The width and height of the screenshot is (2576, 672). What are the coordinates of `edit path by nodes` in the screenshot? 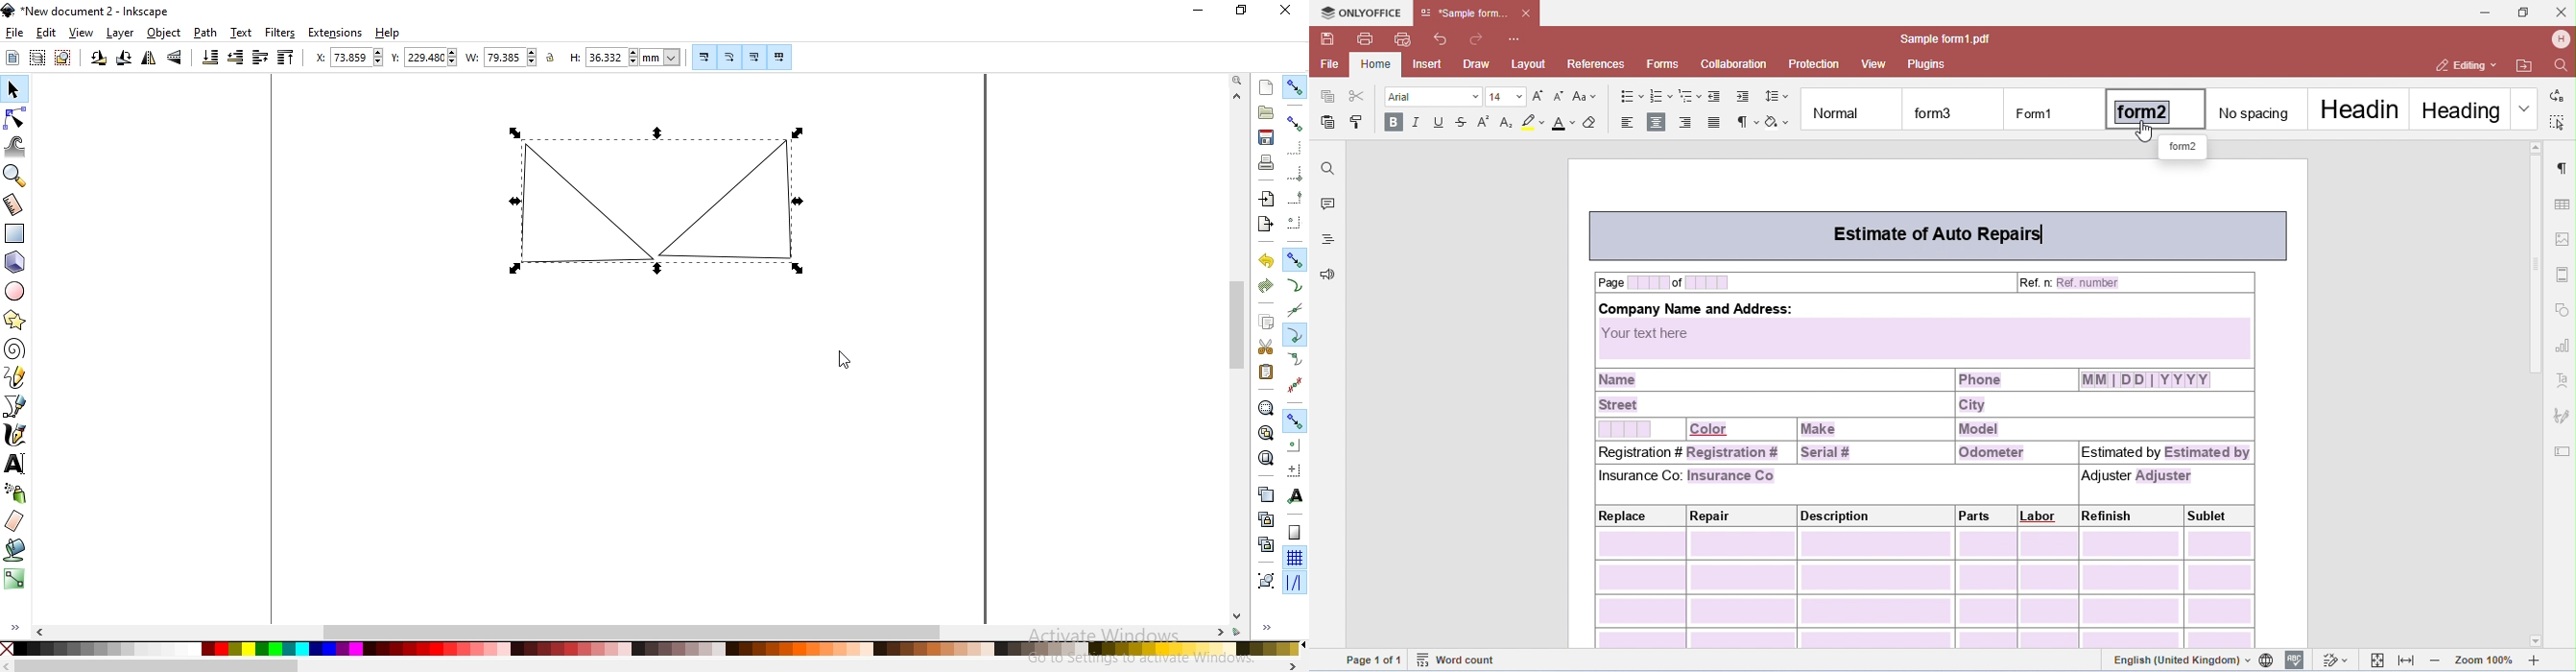 It's located at (14, 121).